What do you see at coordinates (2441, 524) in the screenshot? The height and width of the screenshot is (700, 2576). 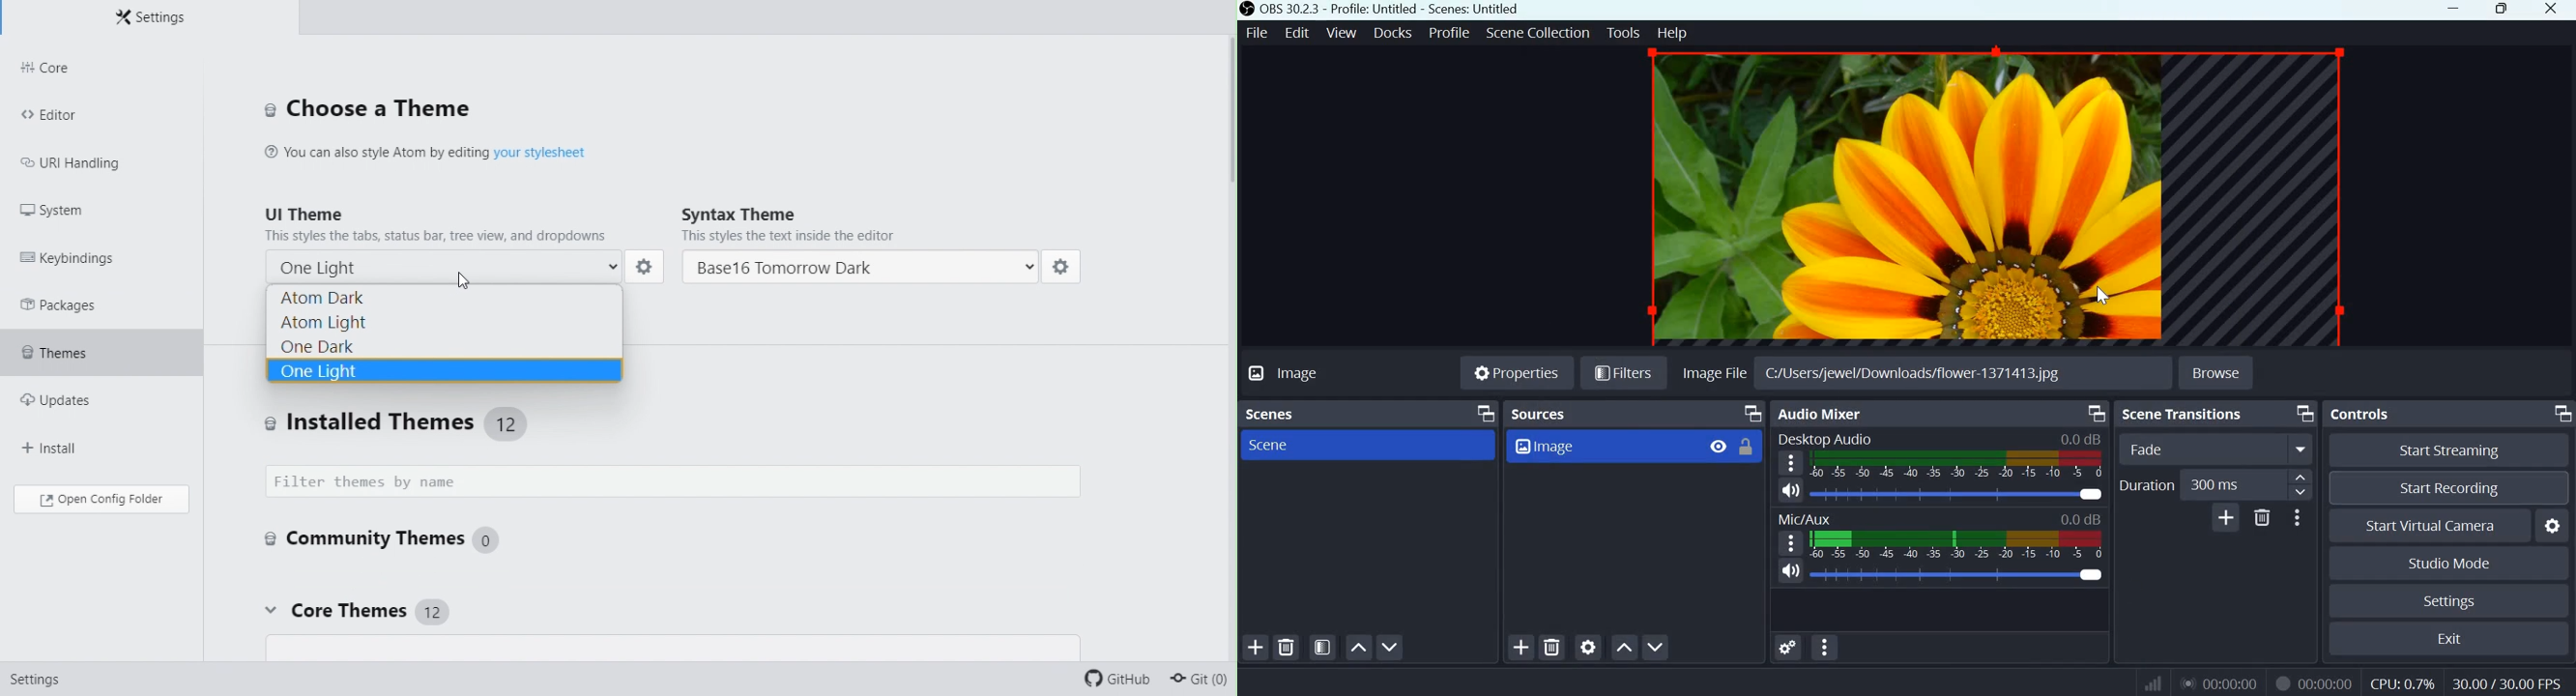 I see `Start virtual camera` at bounding box center [2441, 524].